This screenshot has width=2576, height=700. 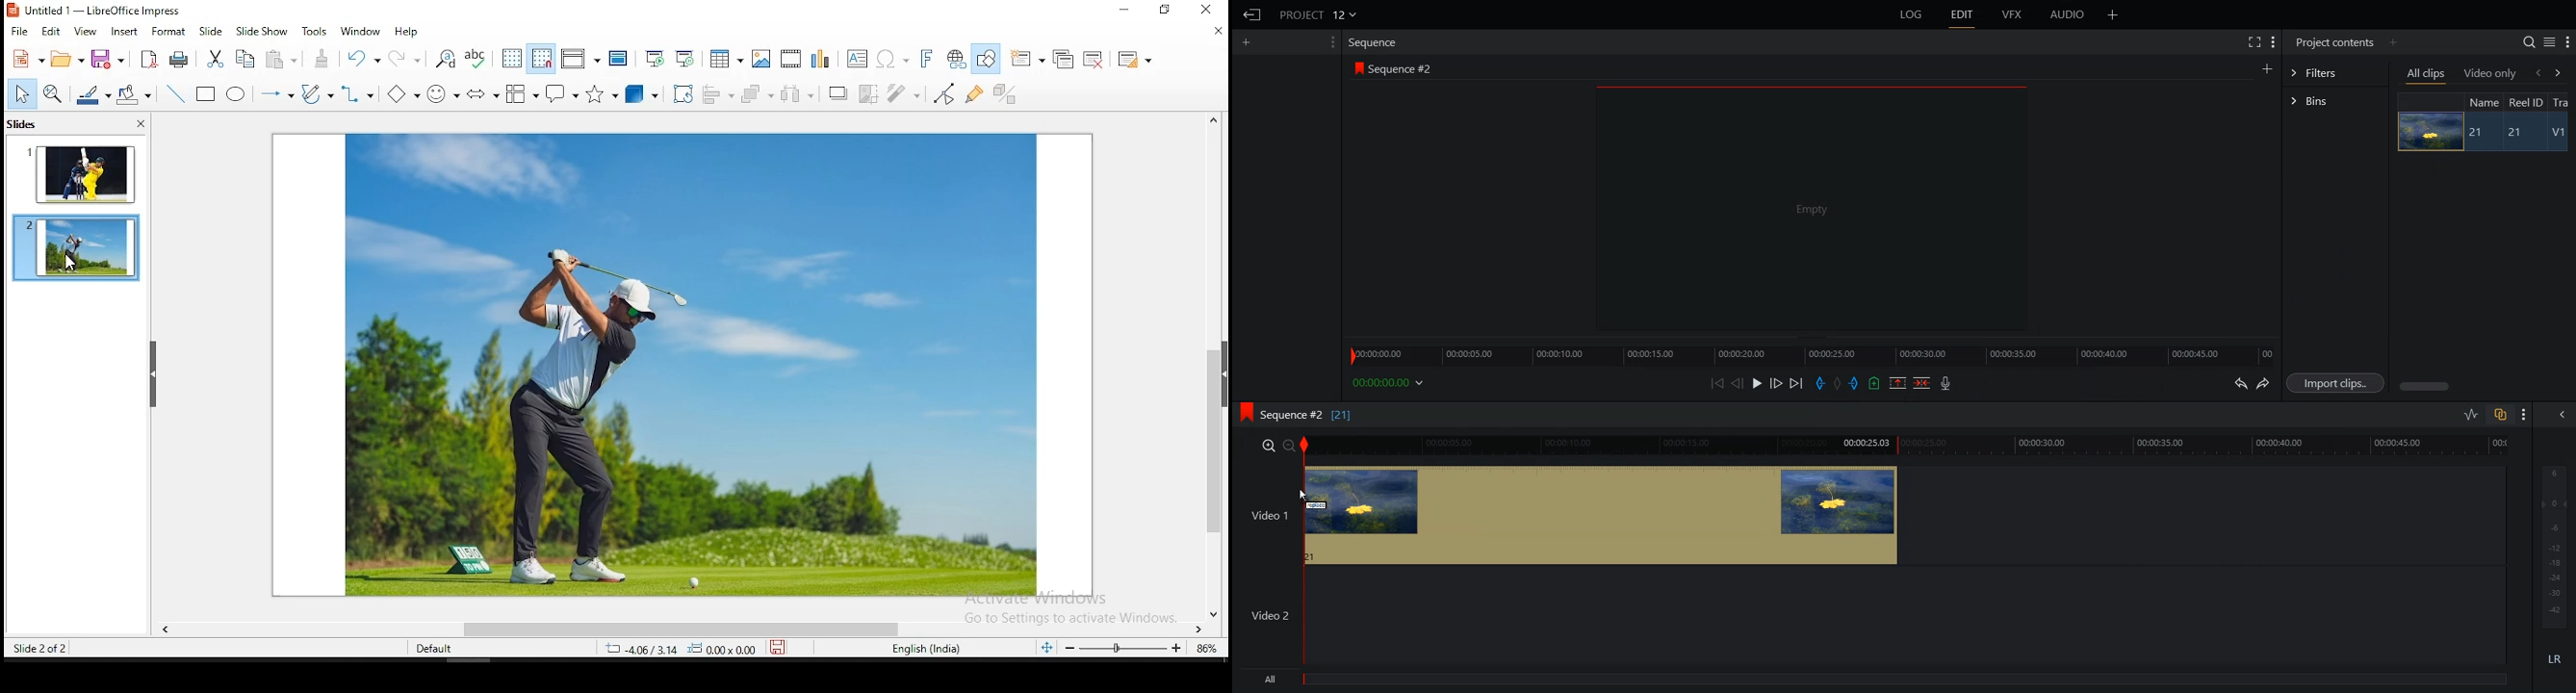 What do you see at coordinates (235, 98) in the screenshot?
I see `ellipse` at bounding box center [235, 98].